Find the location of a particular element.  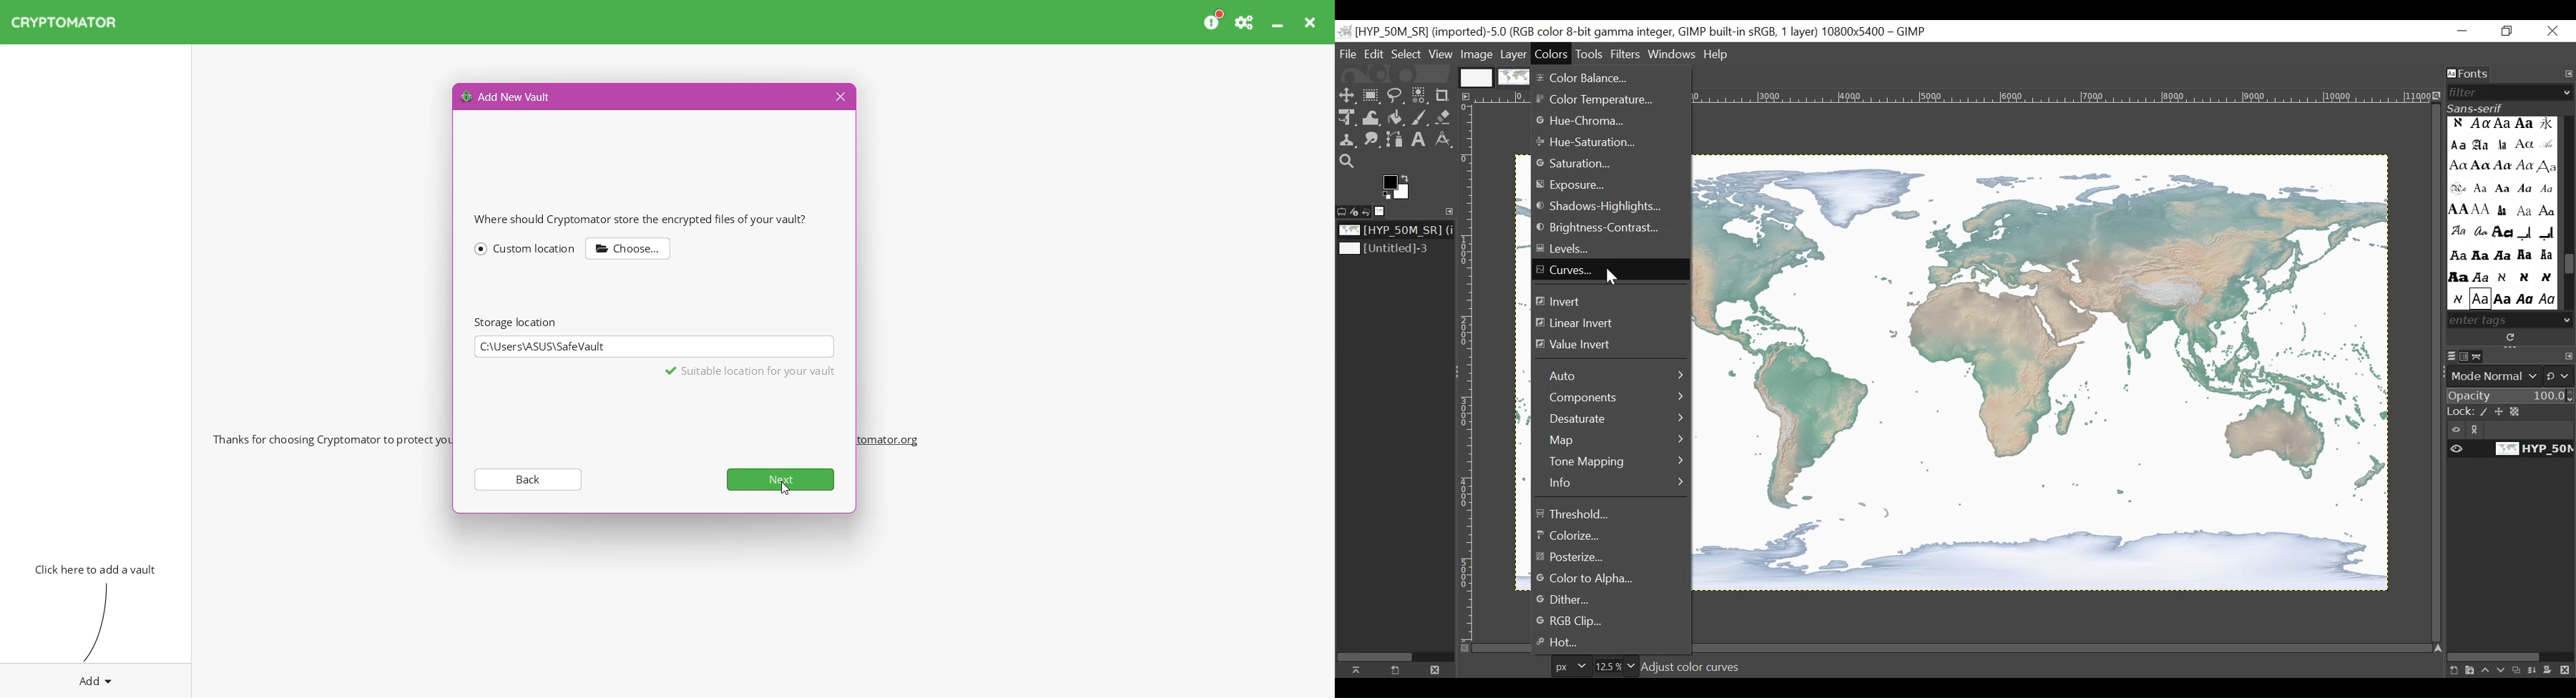

Horizontal Ruler is located at coordinates (2062, 96).